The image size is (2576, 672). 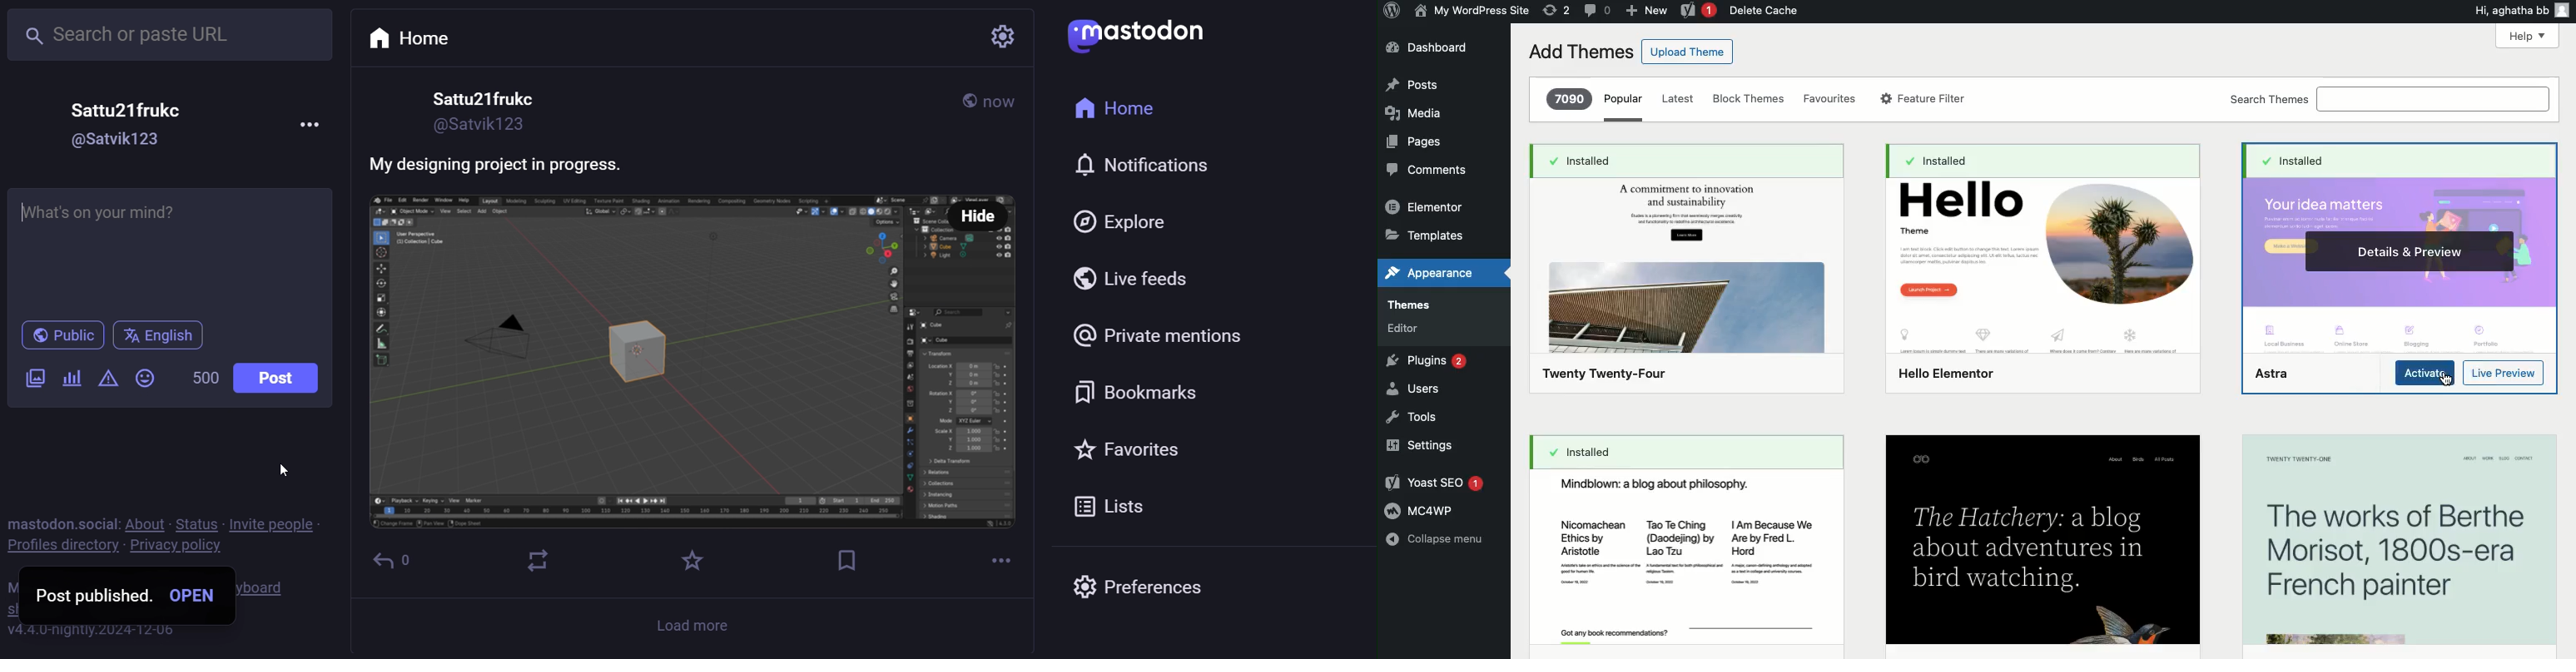 What do you see at coordinates (2042, 540) in the screenshot?
I see `The Hatchery: a blogabout adventures inbird watching.` at bounding box center [2042, 540].